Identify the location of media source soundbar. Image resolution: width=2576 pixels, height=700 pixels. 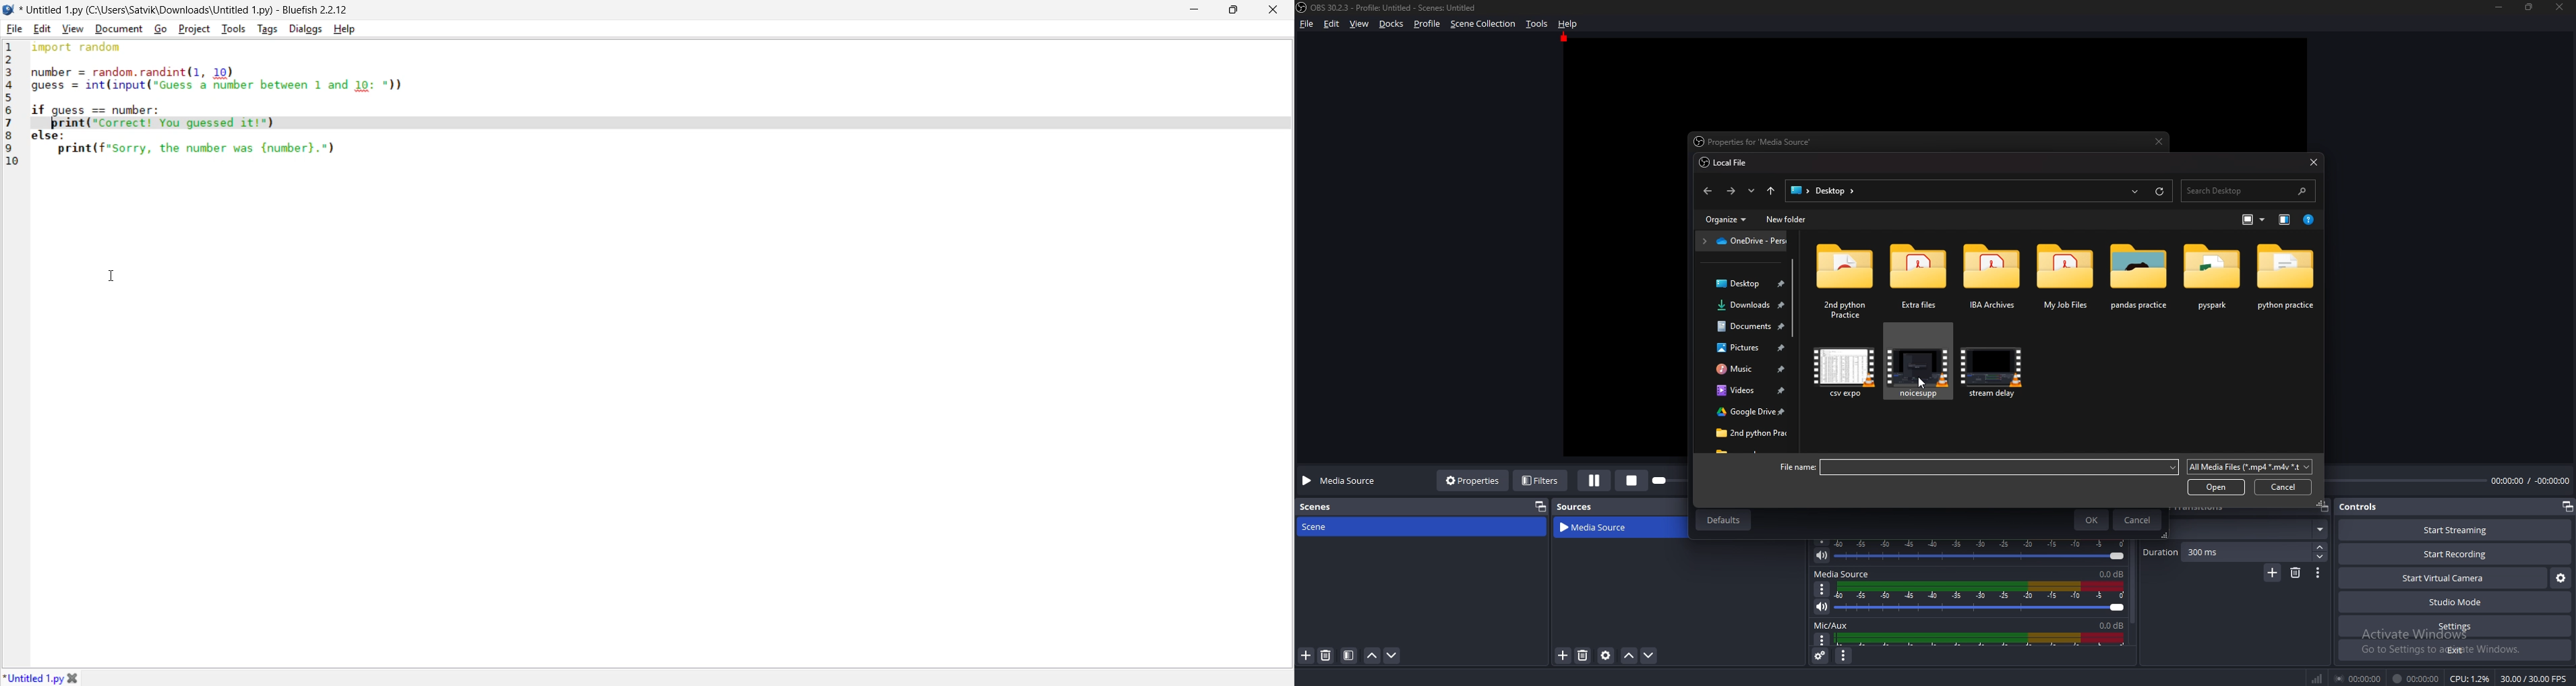
(1985, 597).